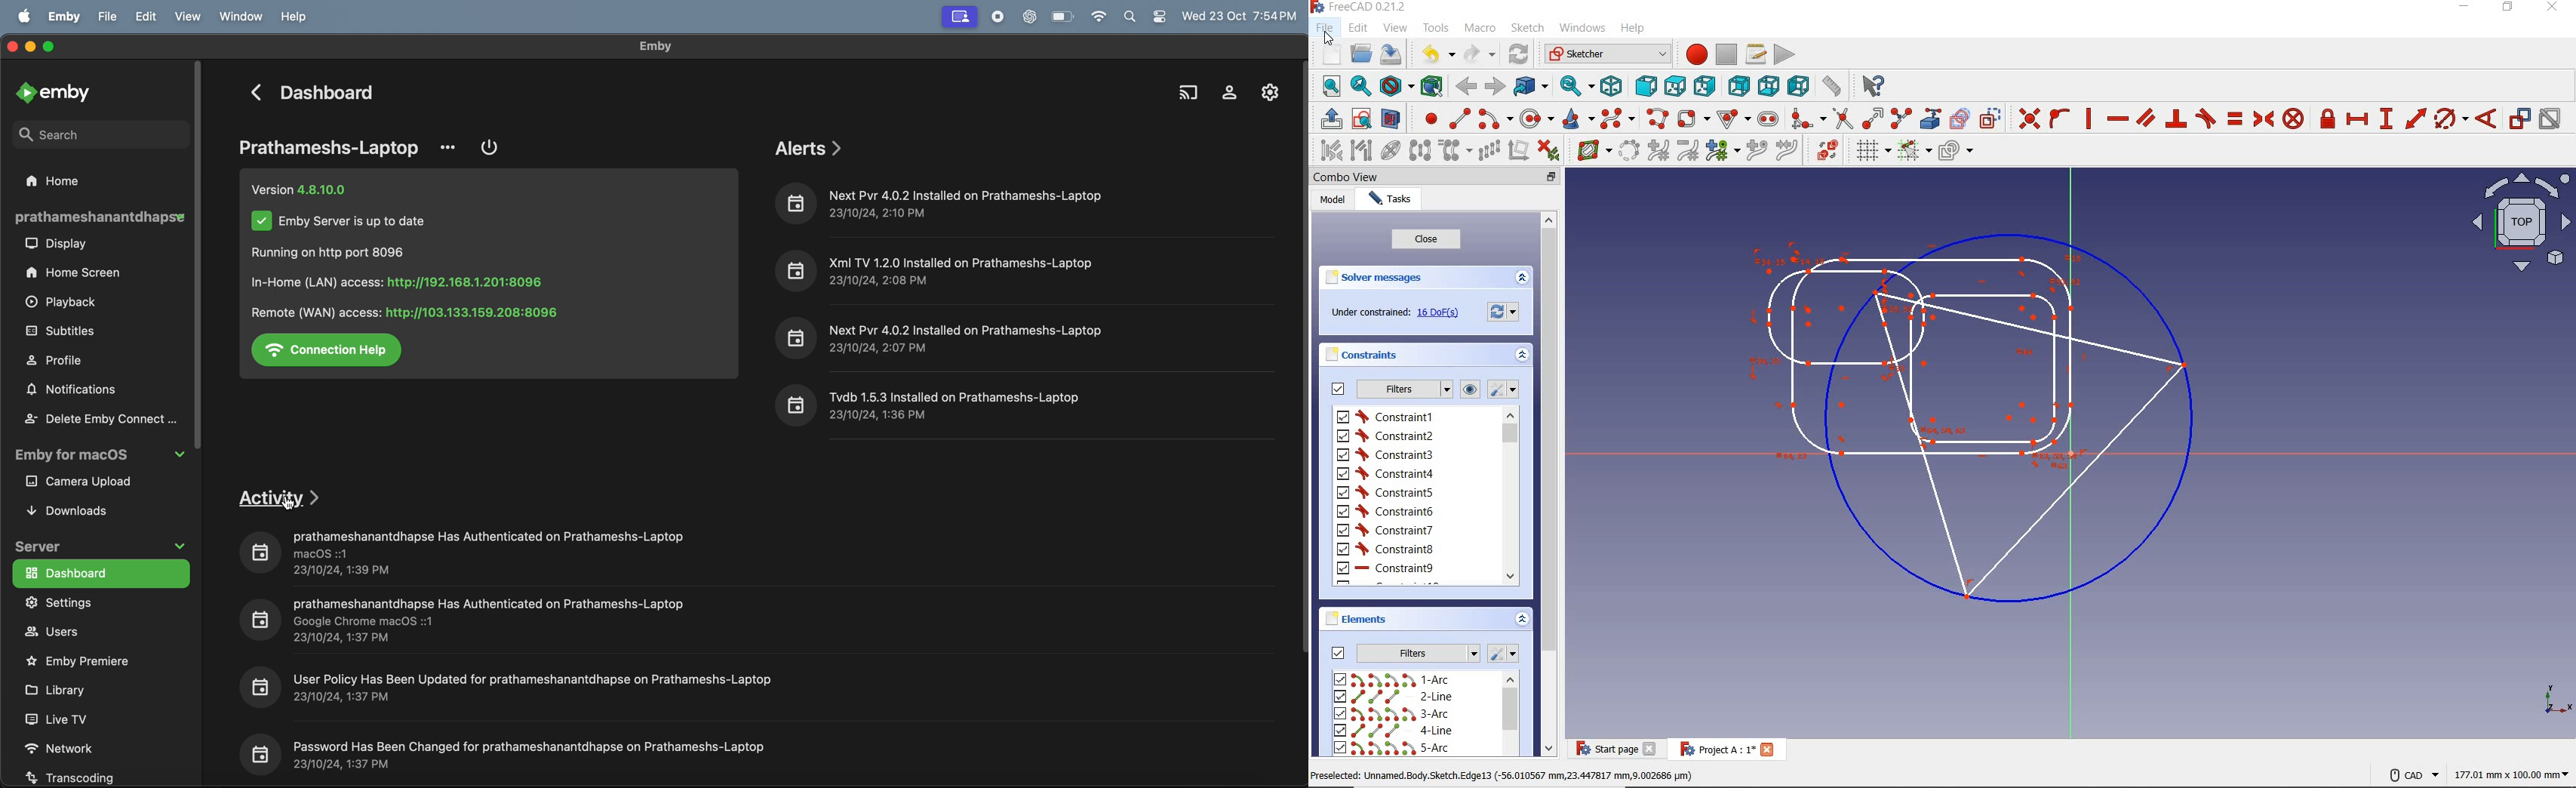  I want to click on front, so click(1643, 85).